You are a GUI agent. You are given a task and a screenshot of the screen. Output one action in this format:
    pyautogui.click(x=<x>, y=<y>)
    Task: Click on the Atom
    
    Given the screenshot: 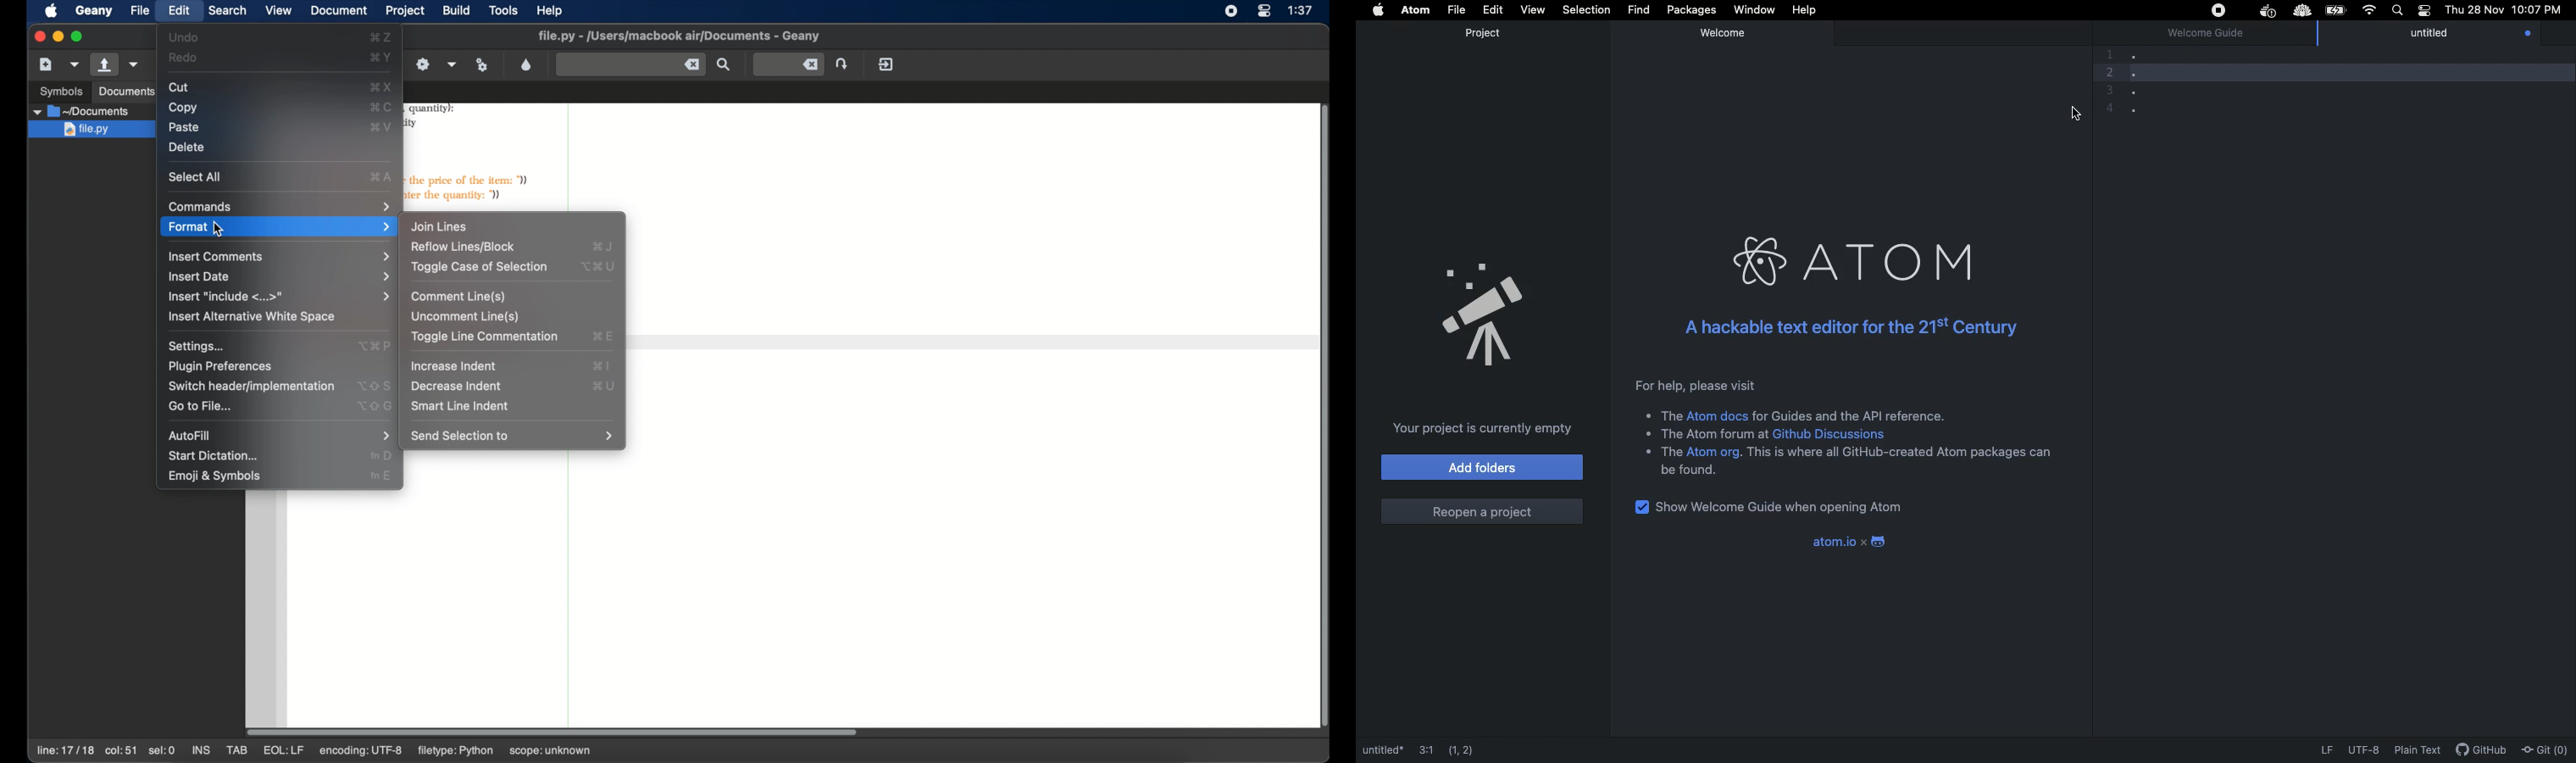 What is the action you would take?
    pyautogui.click(x=1415, y=10)
    